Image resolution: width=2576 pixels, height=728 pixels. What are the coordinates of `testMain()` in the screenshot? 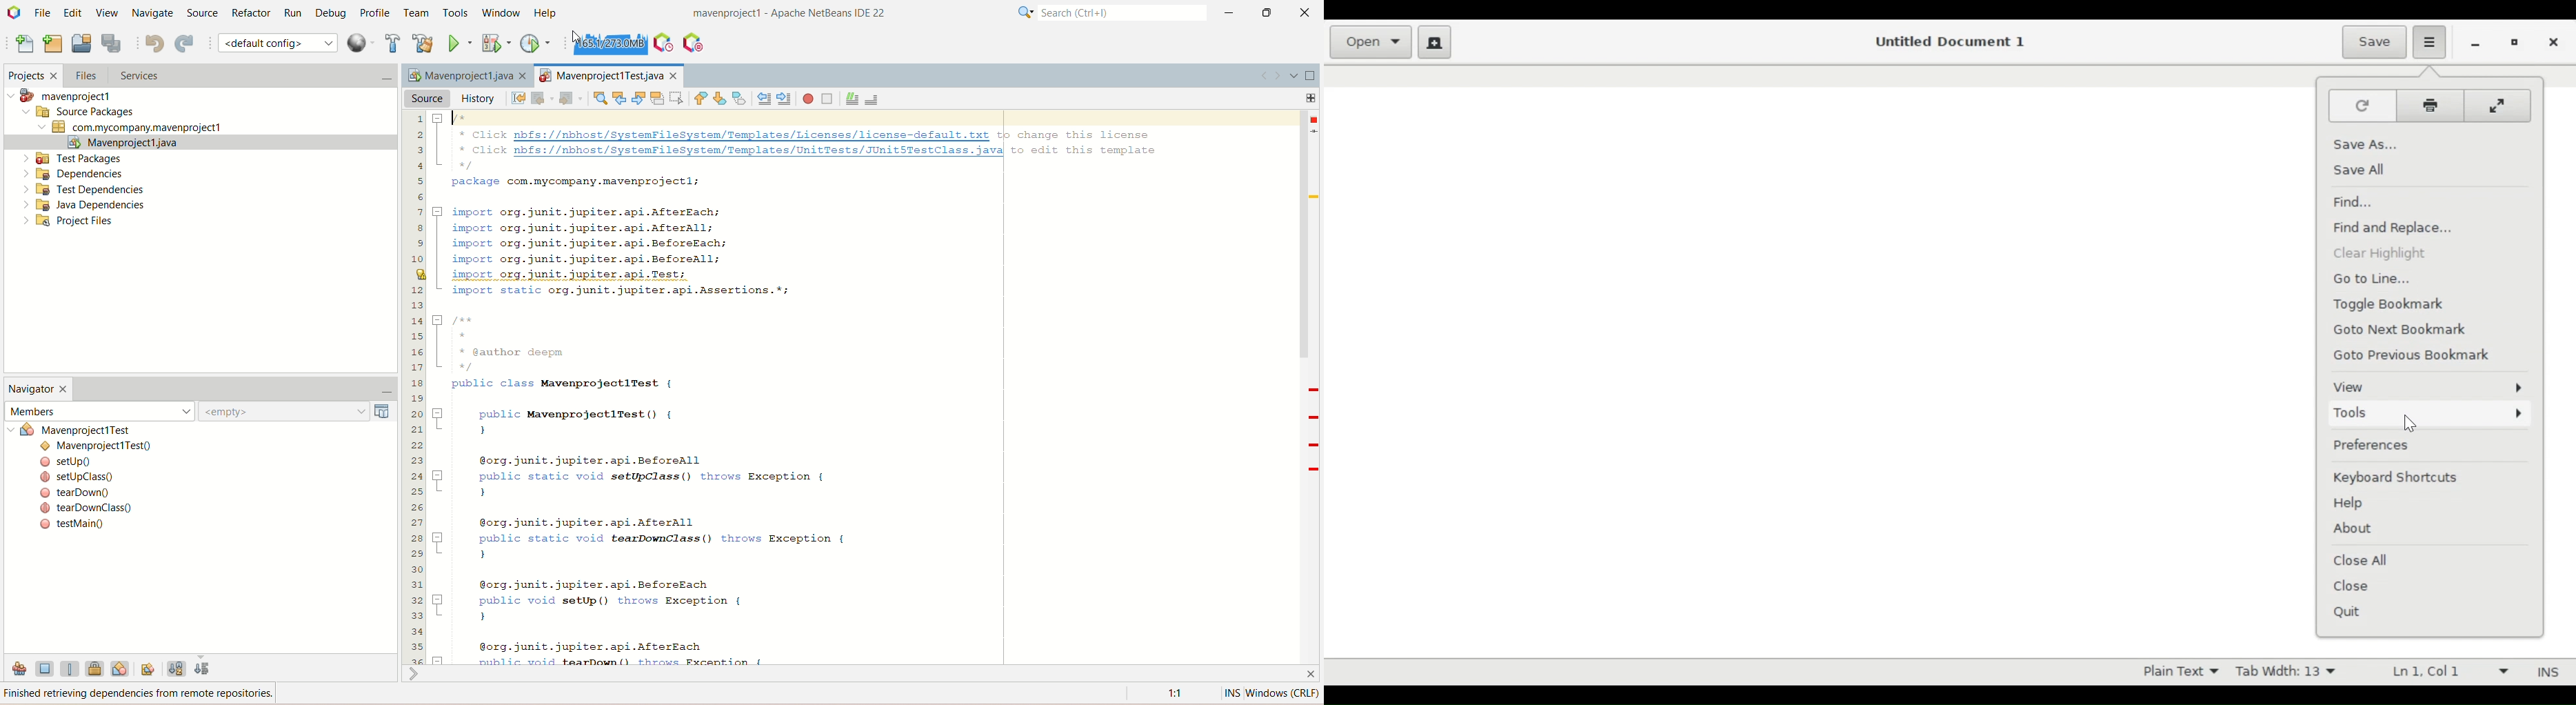 It's located at (74, 526).